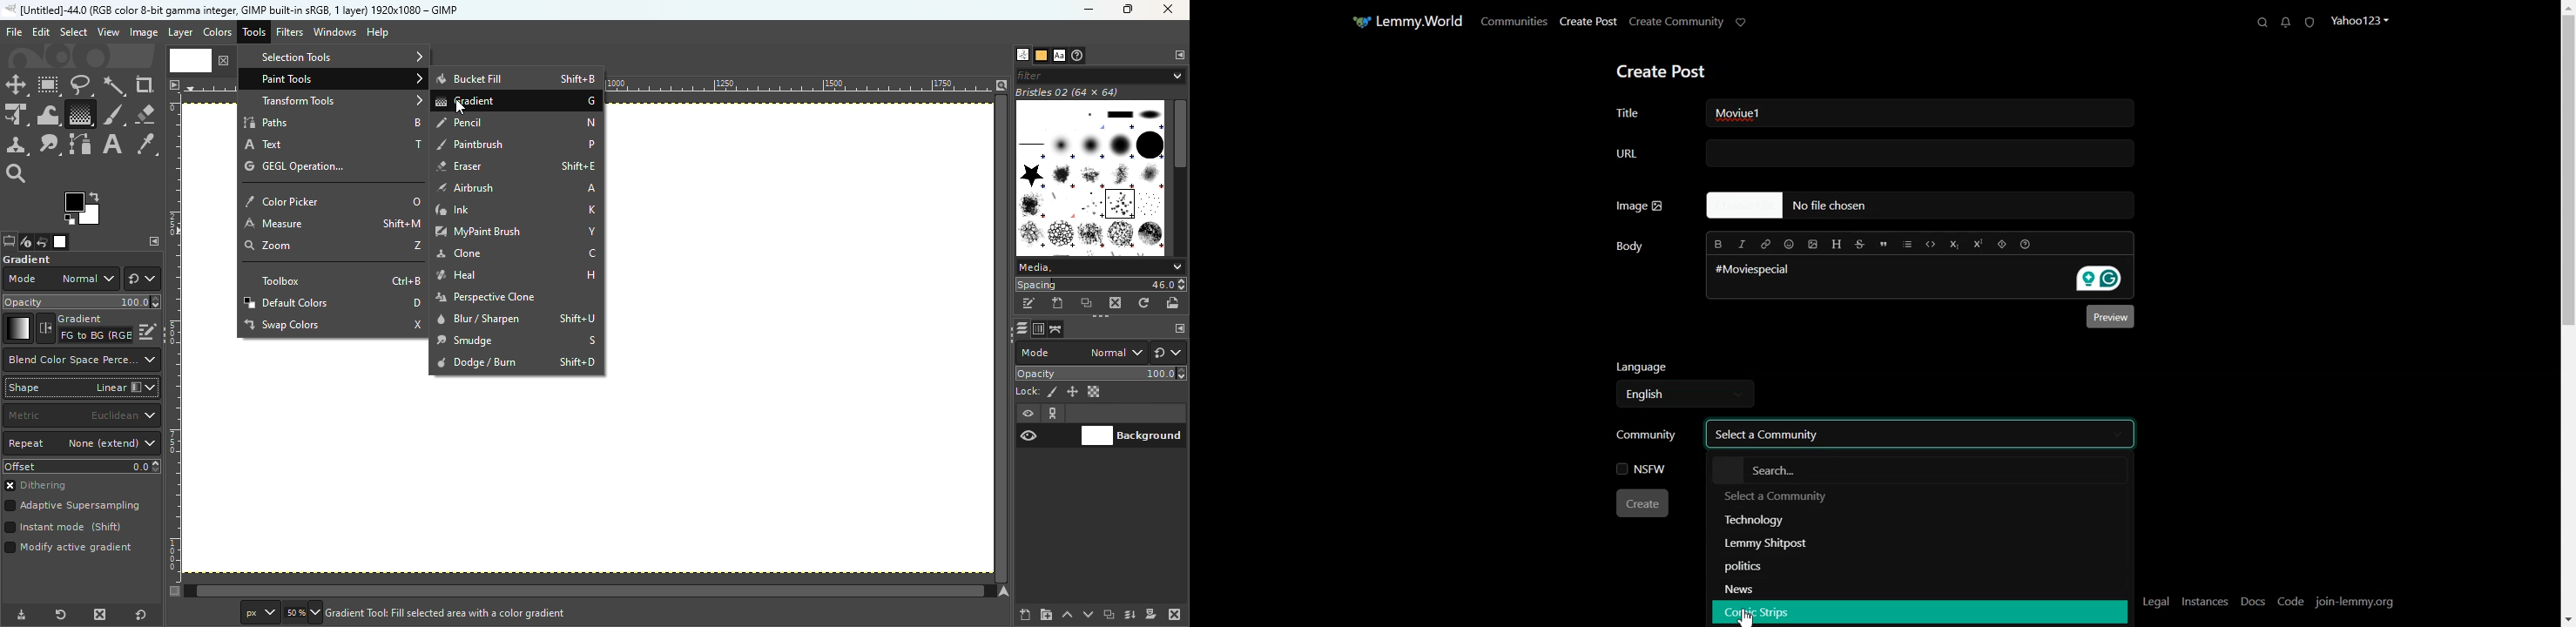 The width and height of the screenshot is (2576, 644). I want to click on Open the document history dialog, so click(1079, 56).